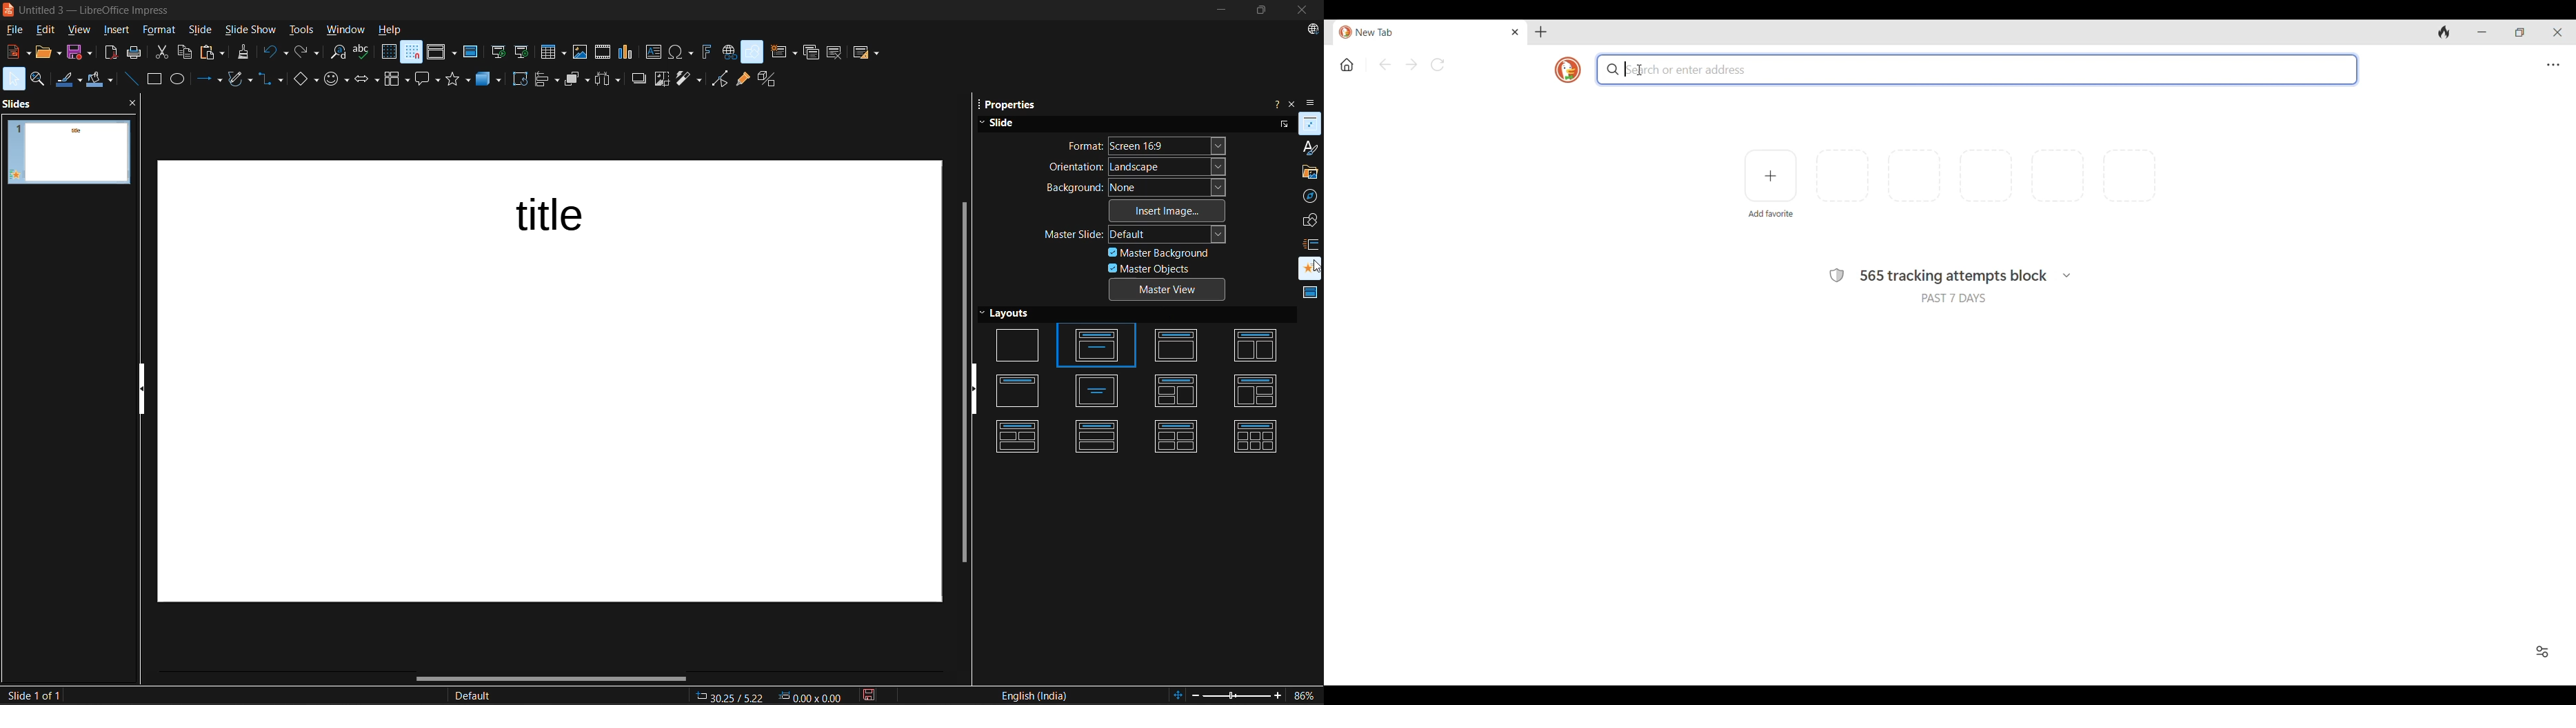  What do you see at coordinates (728, 52) in the screenshot?
I see `insert hyperlink` at bounding box center [728, 52].